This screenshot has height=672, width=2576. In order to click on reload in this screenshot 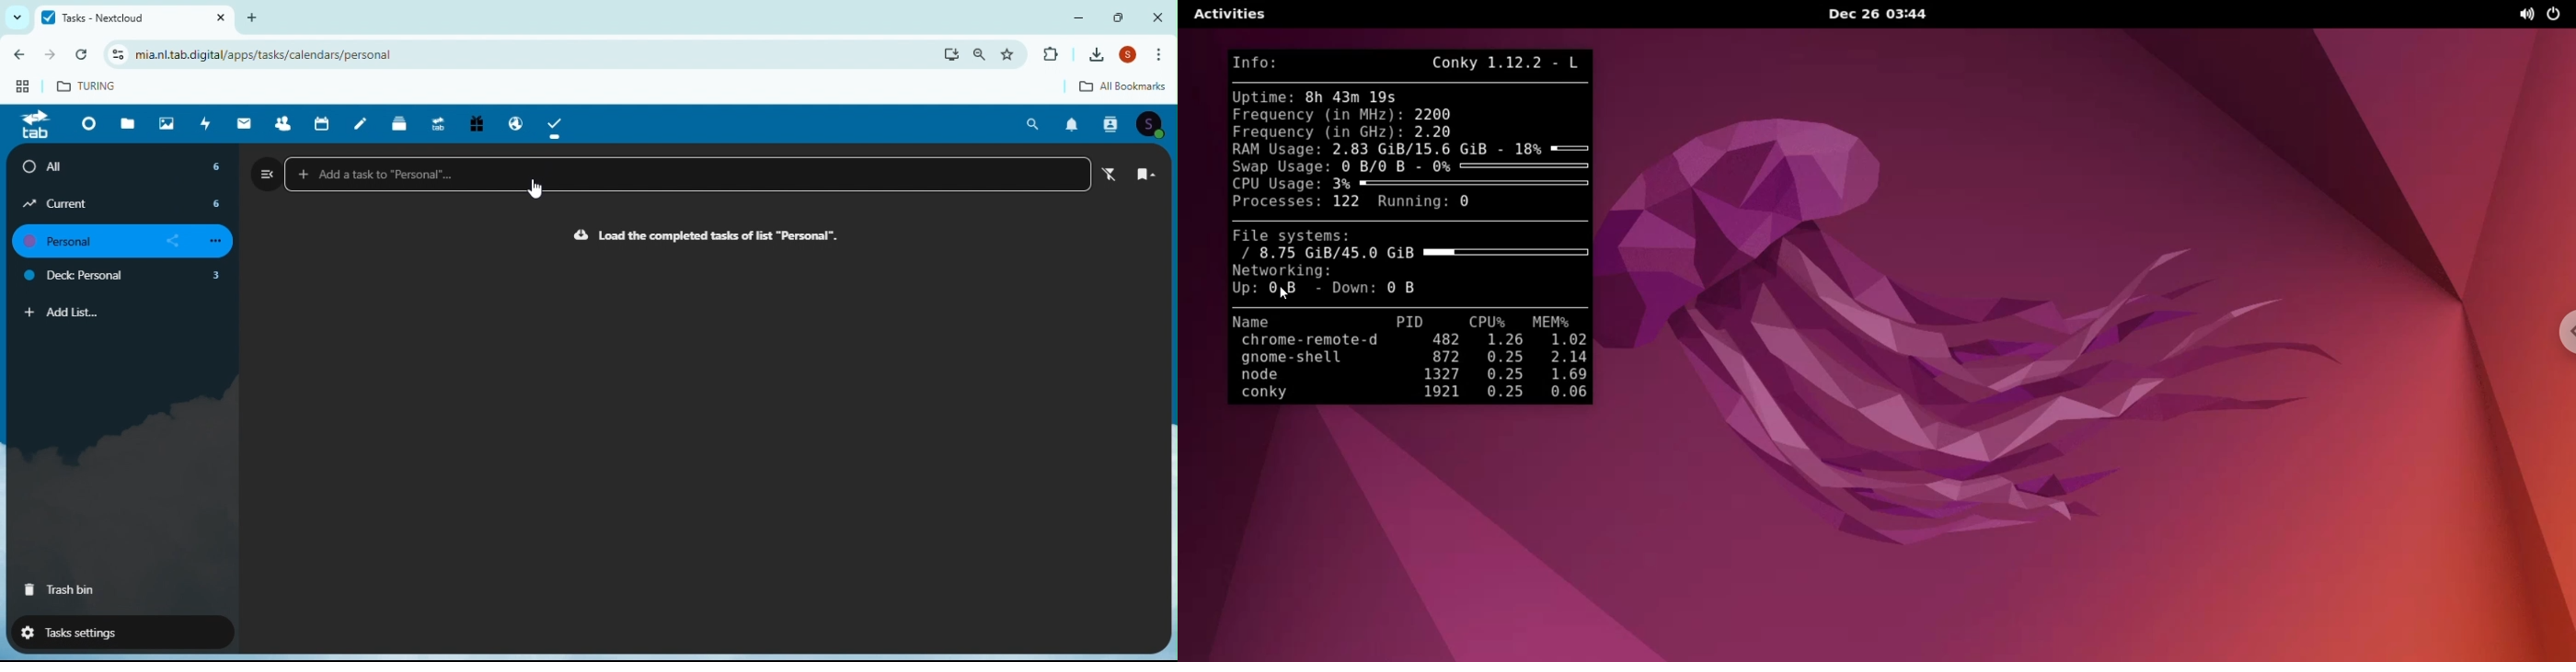, I will do `click(86, 55)`.